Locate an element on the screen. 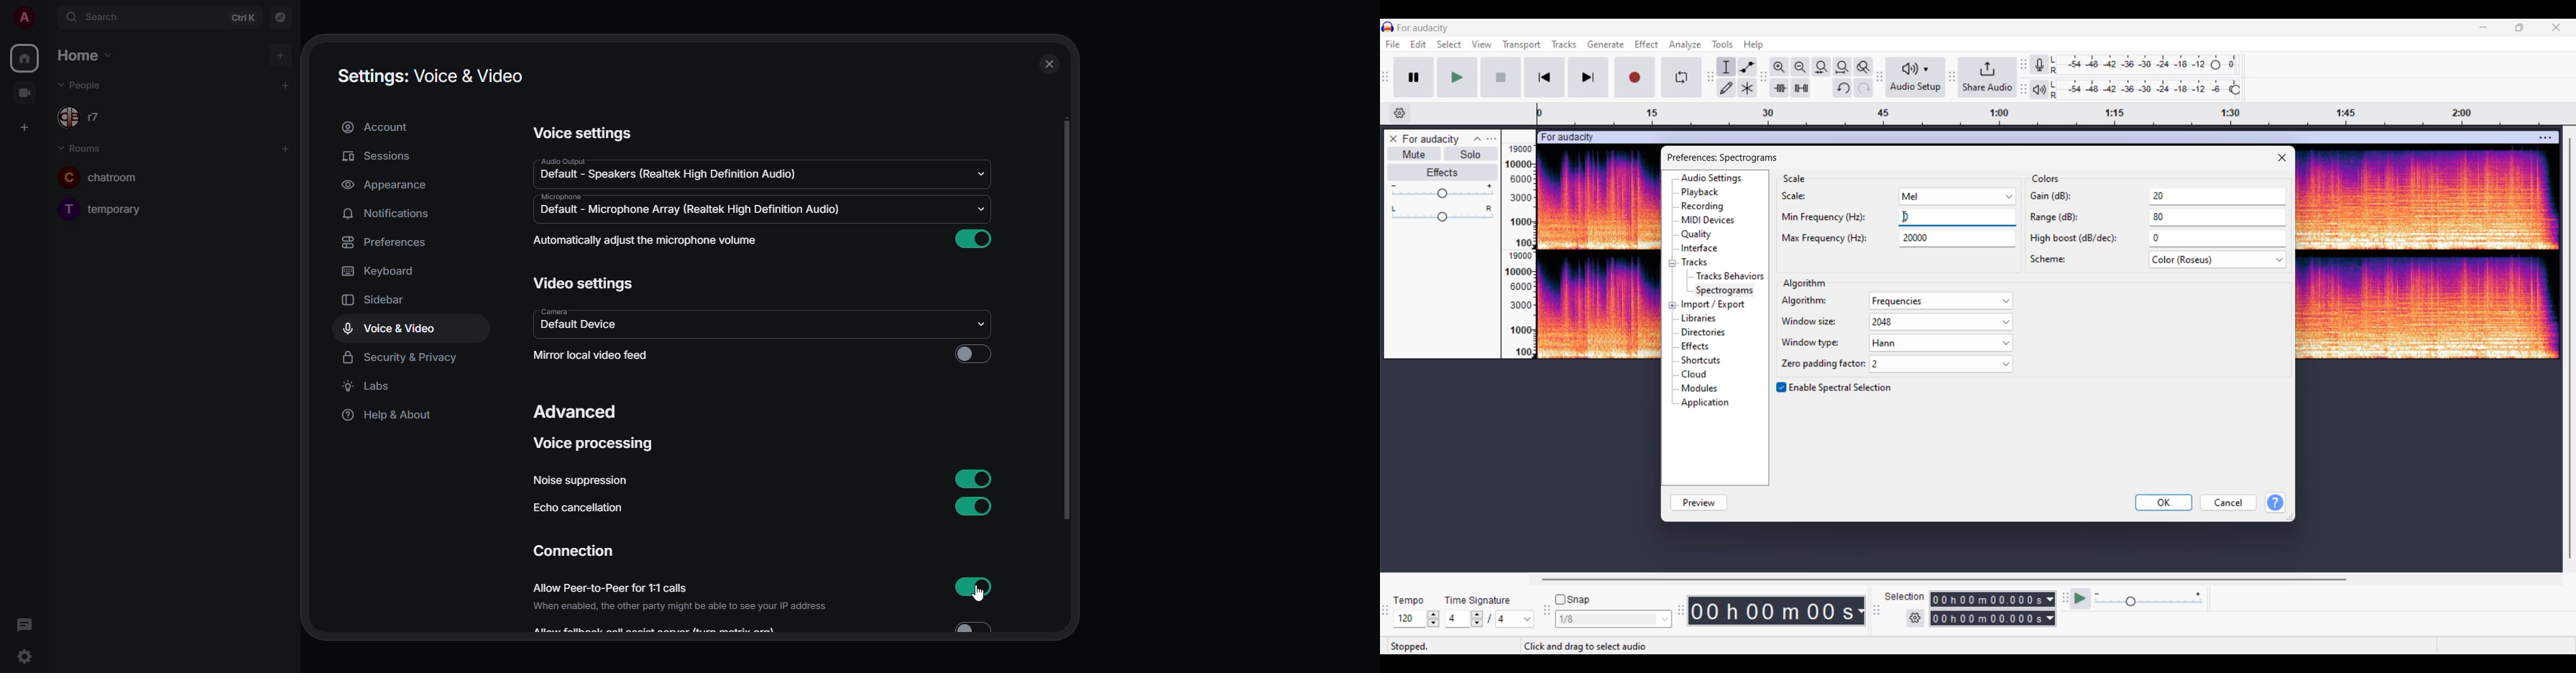 This screenshot has width=2576, height=700. Undo is located at coordinates (1842, 88).